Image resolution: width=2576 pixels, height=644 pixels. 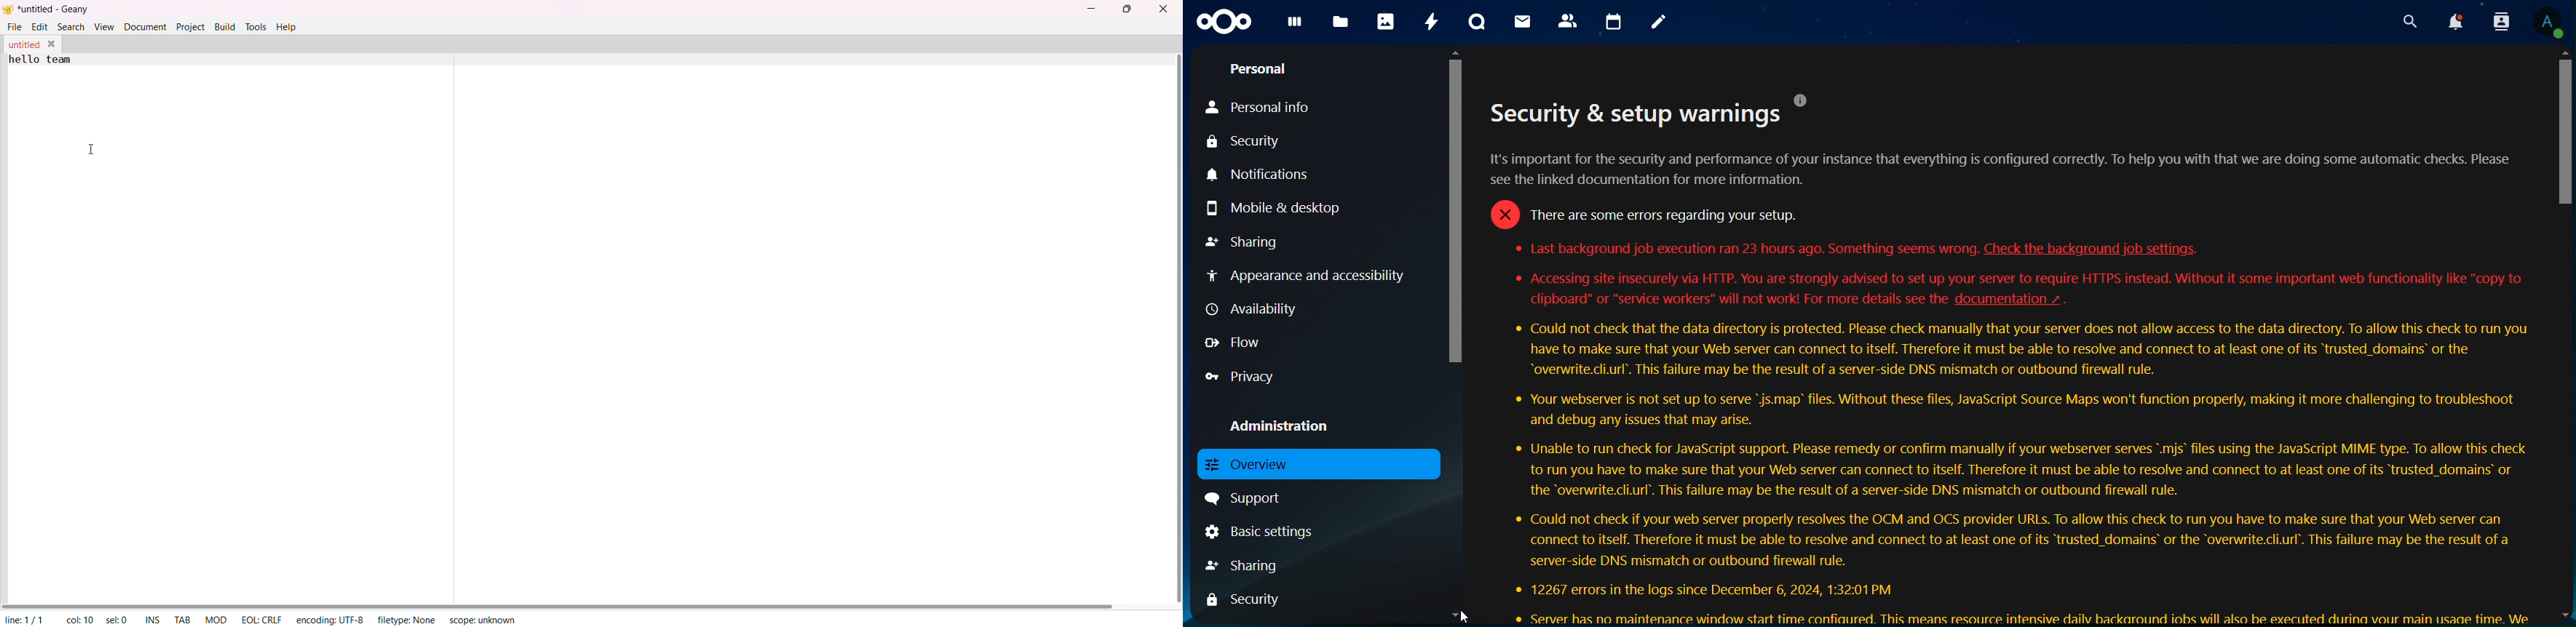 I want to click on help, so click(x=287, y=26).